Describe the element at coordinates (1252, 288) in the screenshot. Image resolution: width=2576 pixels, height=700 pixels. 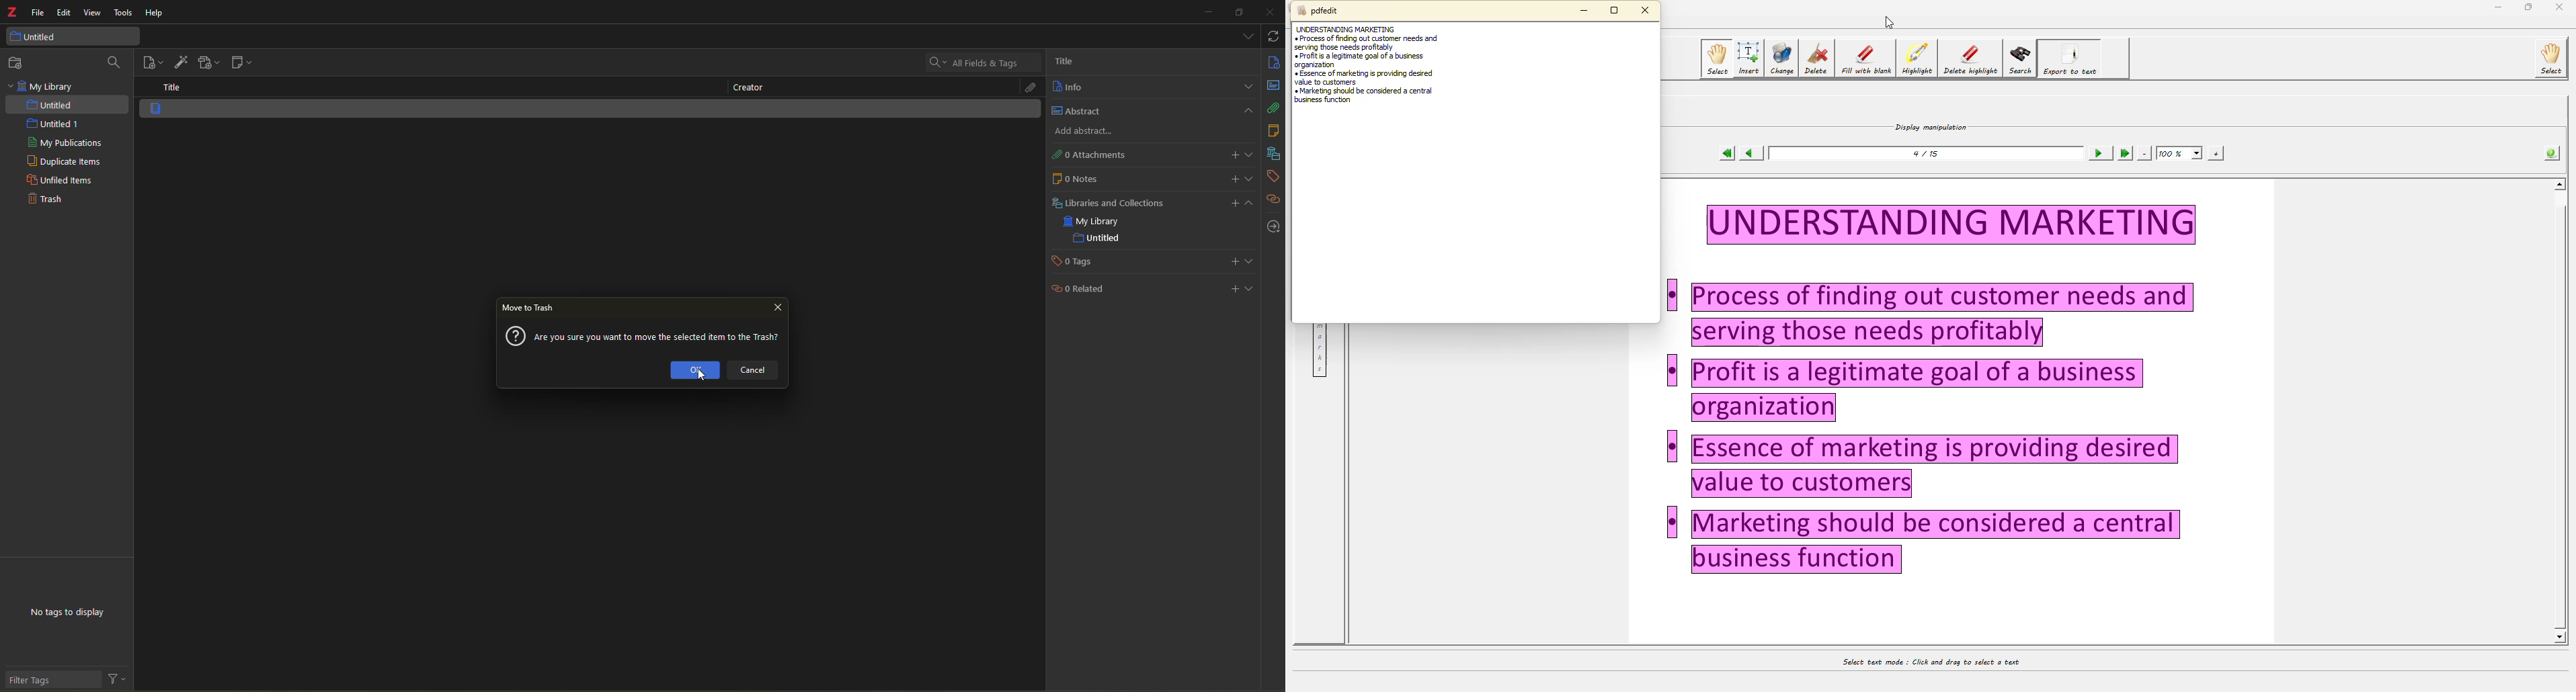
I see `expand` at that location.